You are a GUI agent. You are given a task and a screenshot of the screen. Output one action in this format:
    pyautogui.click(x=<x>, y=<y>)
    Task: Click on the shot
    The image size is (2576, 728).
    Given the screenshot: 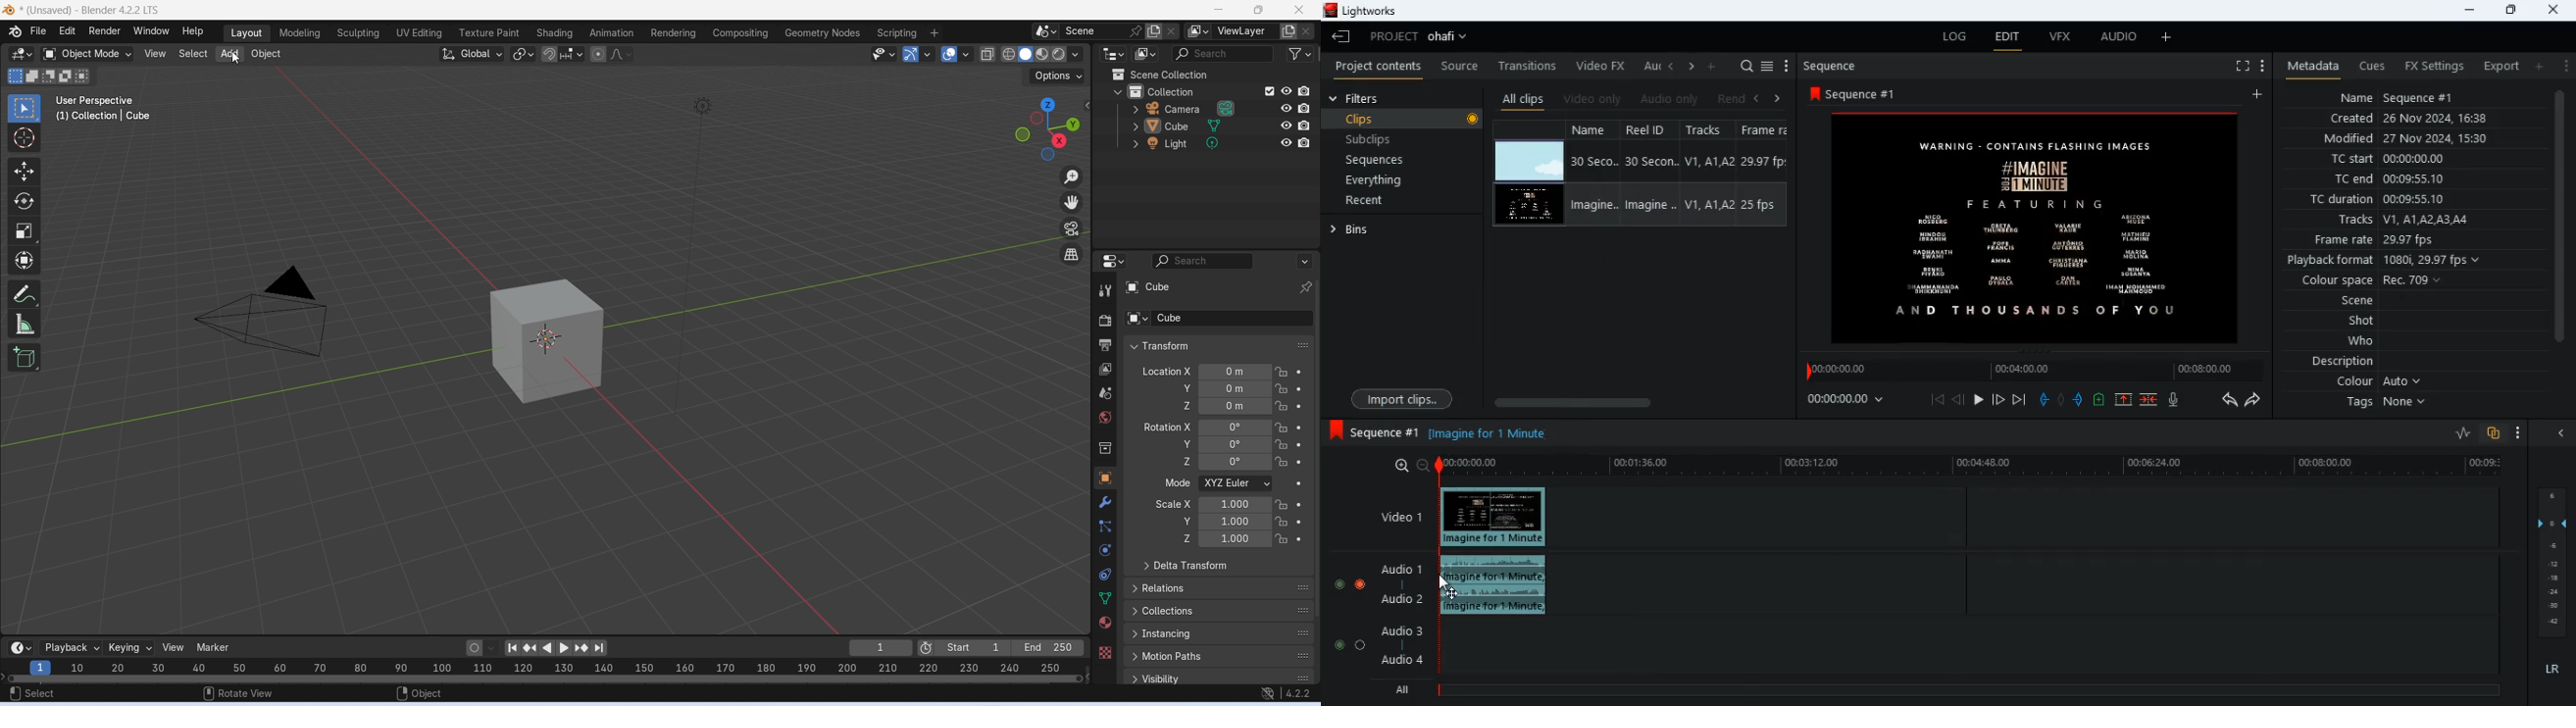 What is the action you would take?
    pyautogui.click(x=2363, y=323)
    